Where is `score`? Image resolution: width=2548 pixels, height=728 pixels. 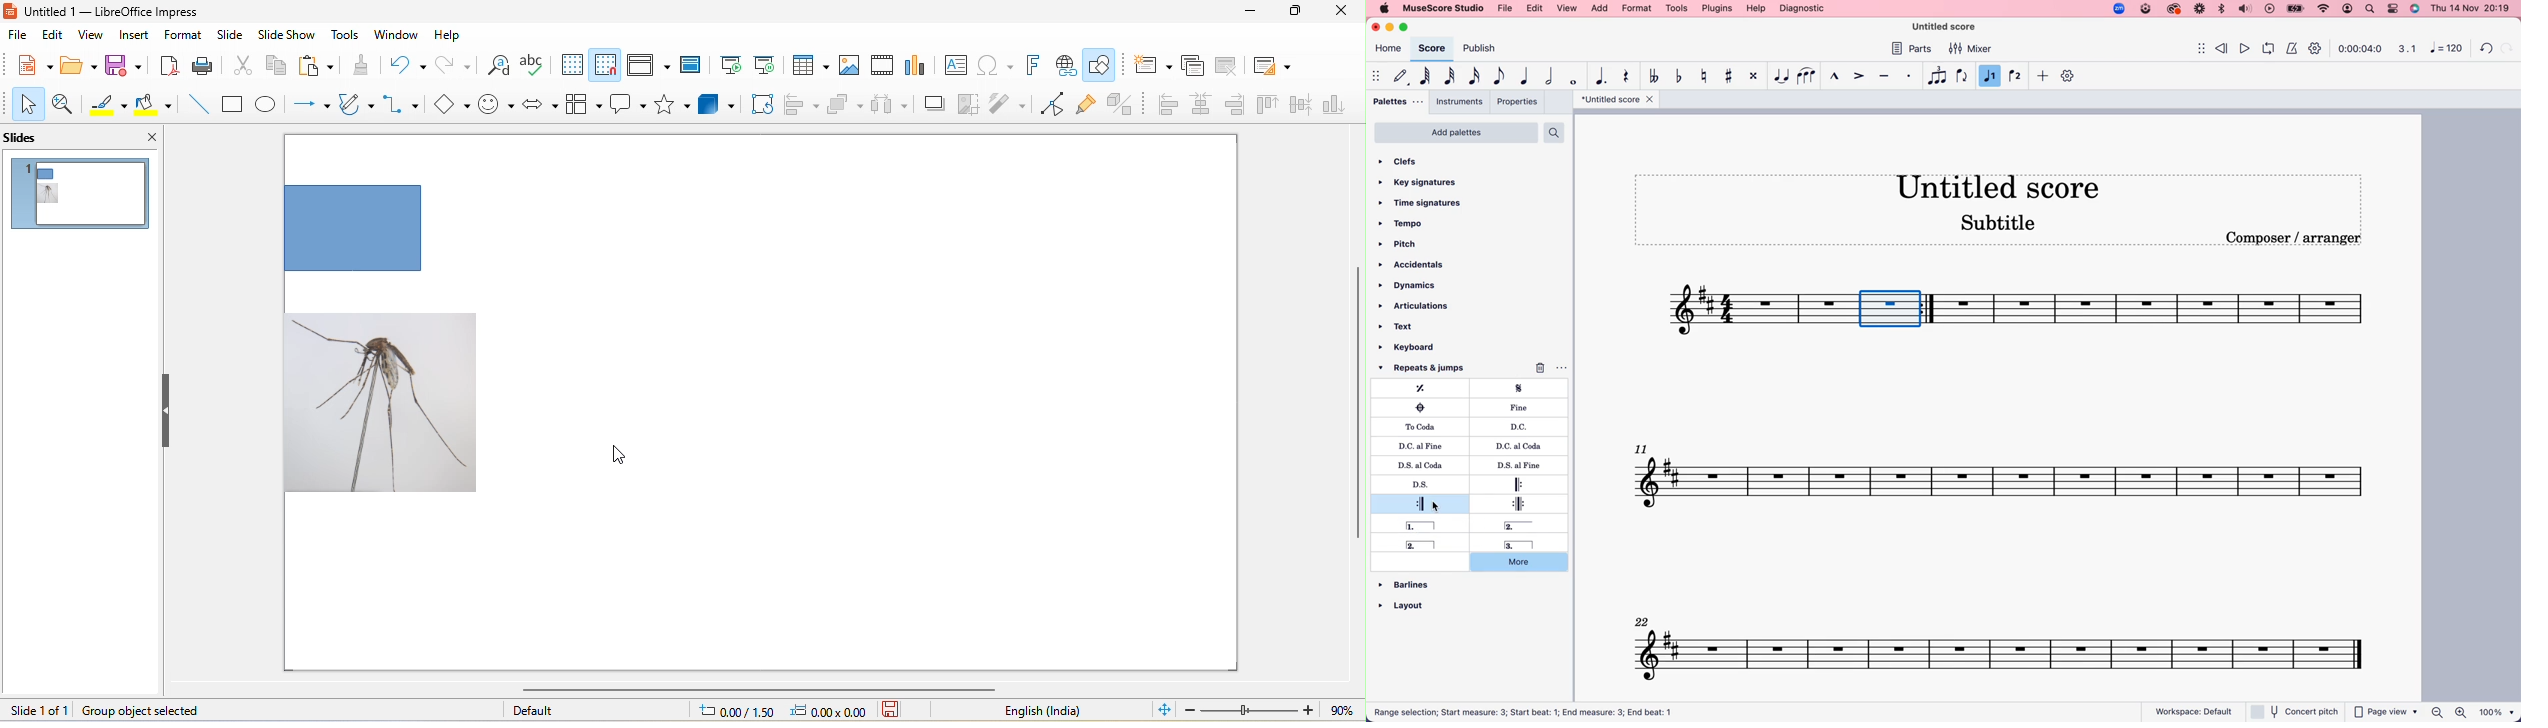 score is located at coordinates (2006, 645).